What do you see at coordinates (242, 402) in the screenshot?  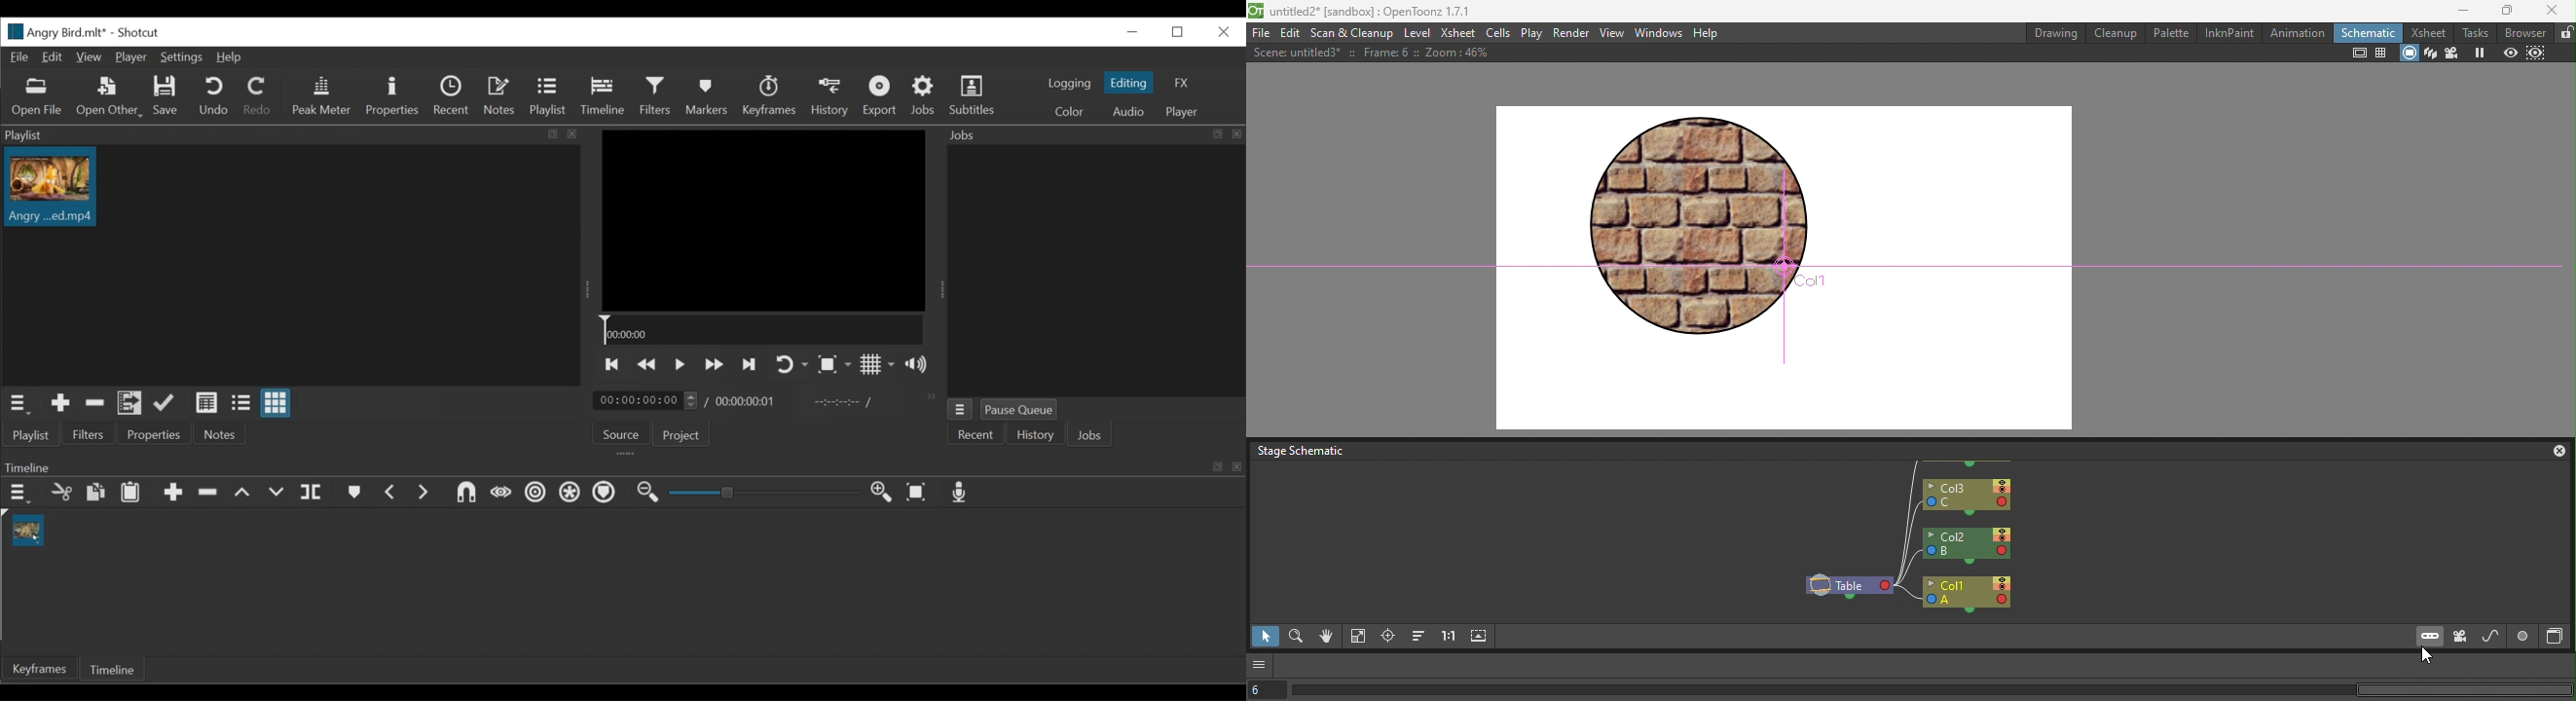 I see `View as files` at bounding box center [242, 402].